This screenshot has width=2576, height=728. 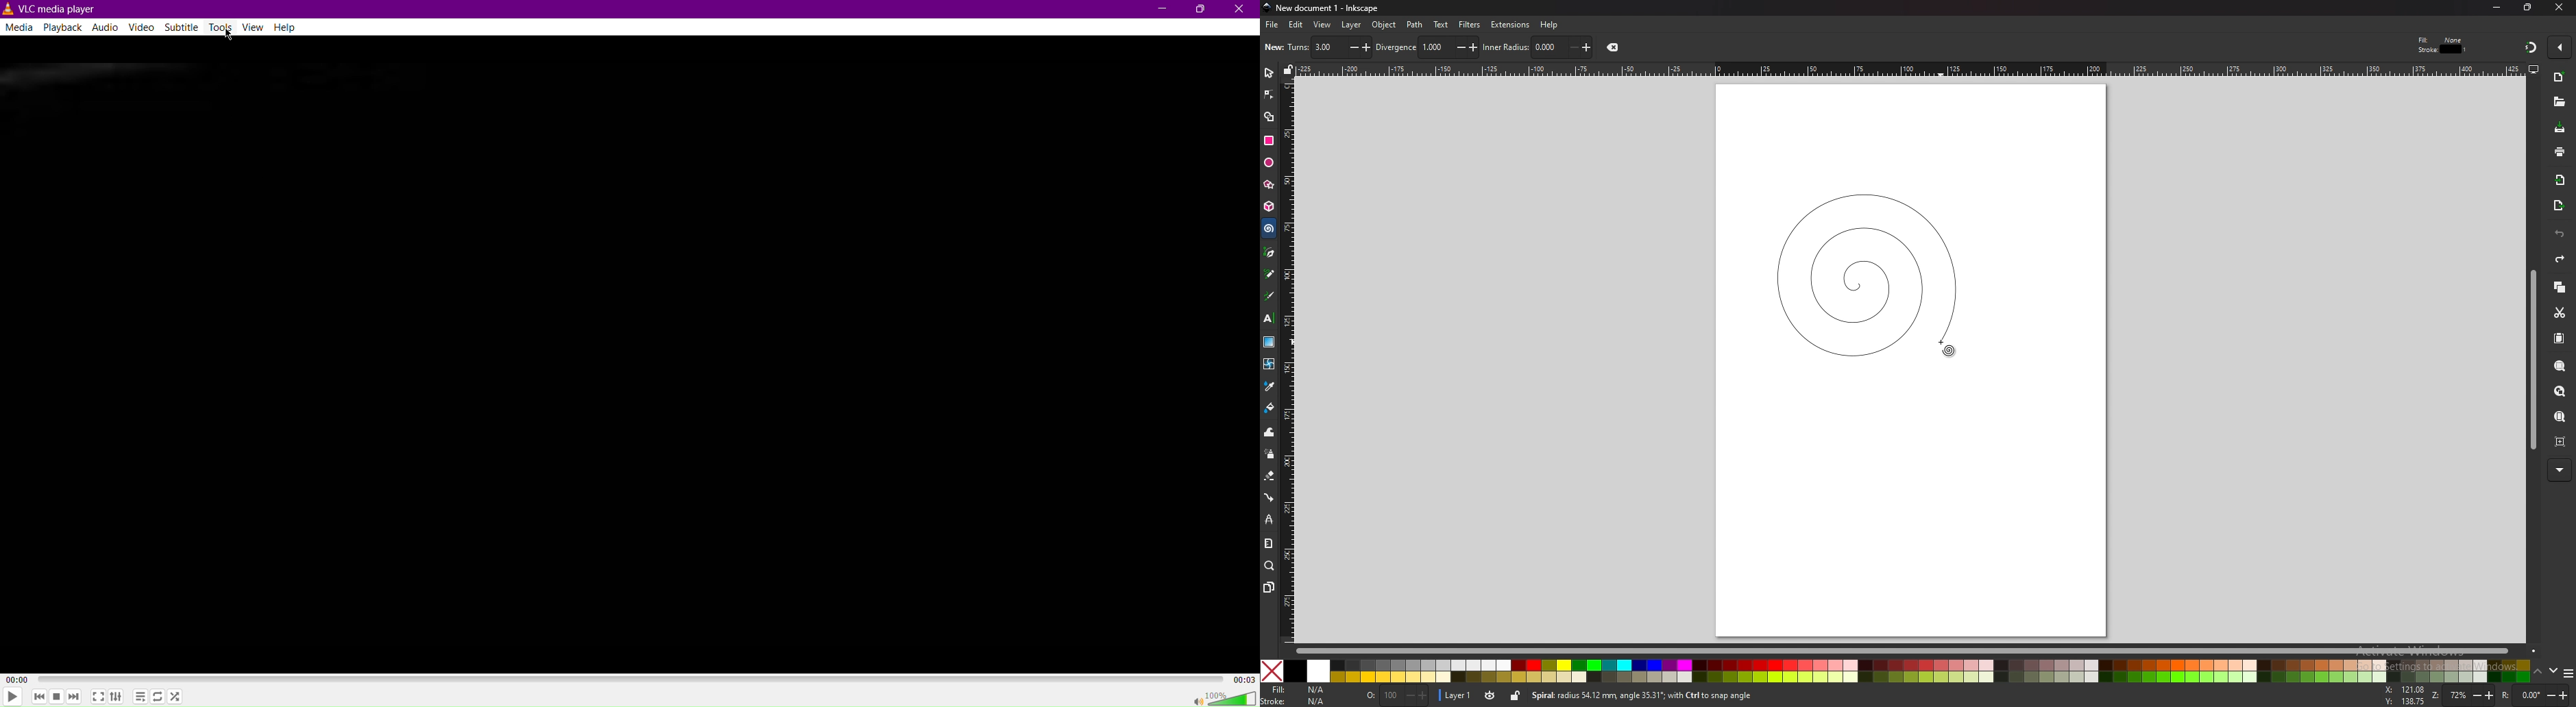 I want to click on mute/unmute, so click(x=1195, y=698).